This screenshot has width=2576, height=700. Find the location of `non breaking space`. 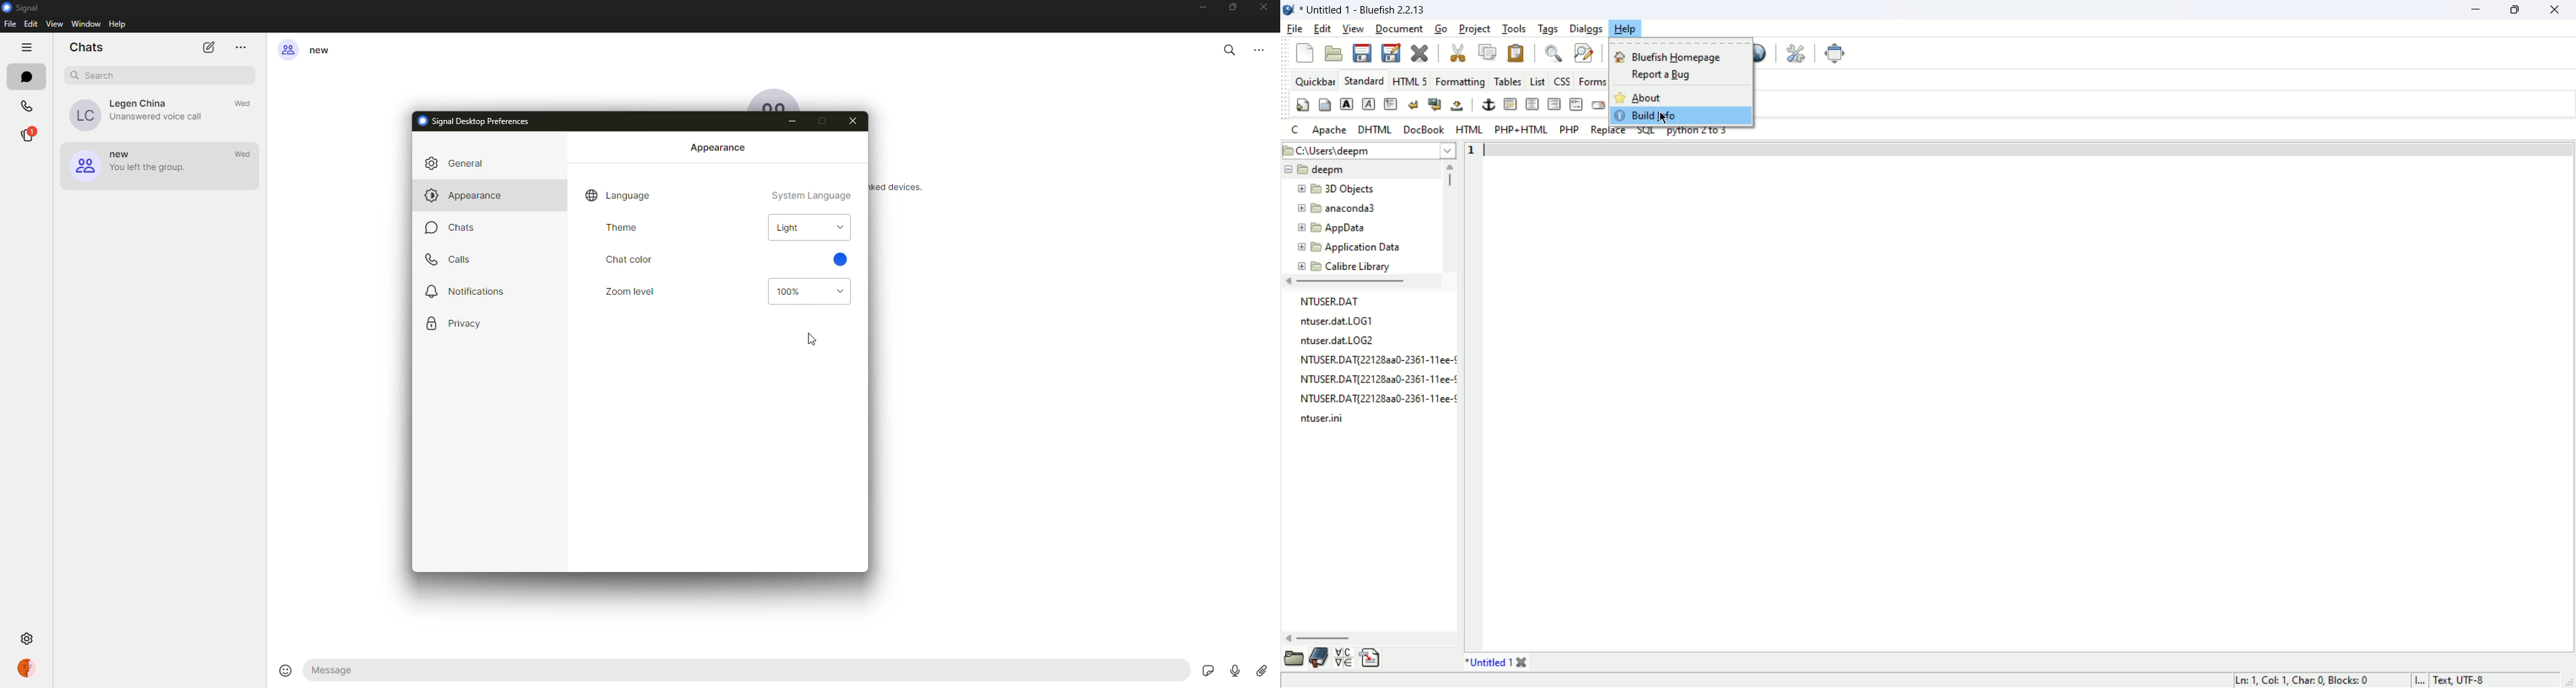

non breaking space is located at coordinates (1458, 104).